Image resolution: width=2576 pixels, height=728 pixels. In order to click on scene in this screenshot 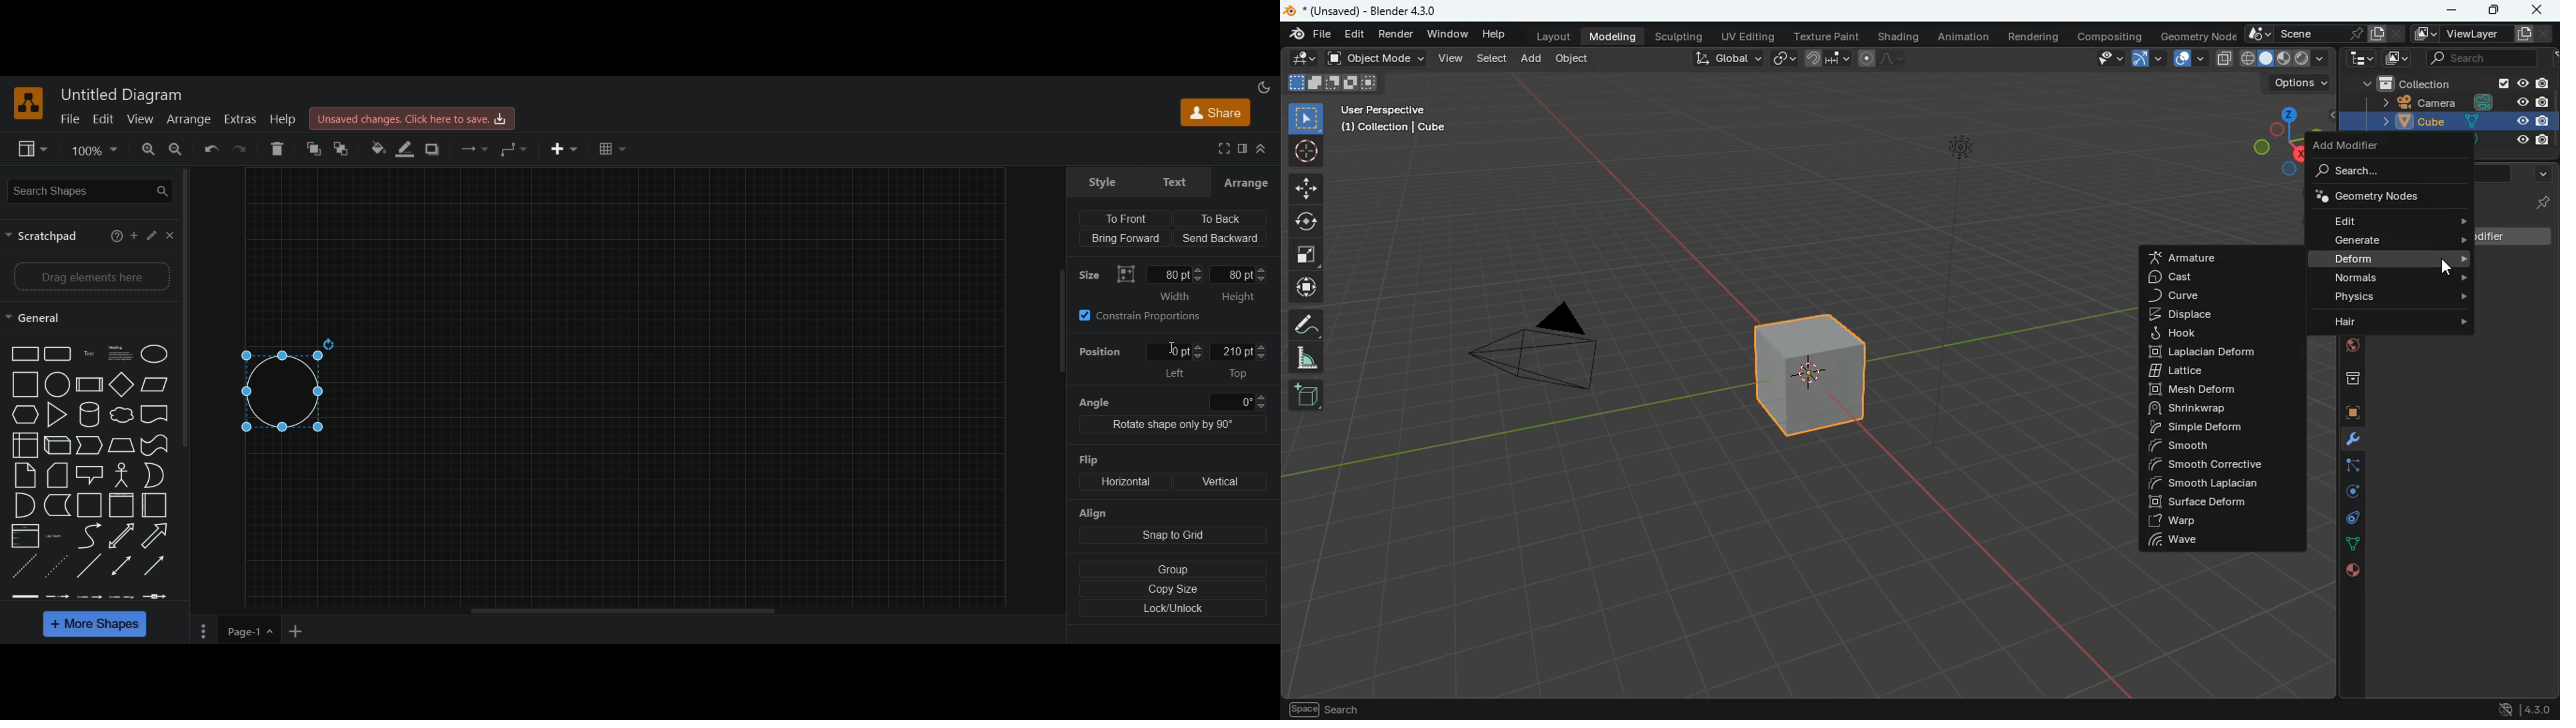, I will do `click(2325, 34)`.